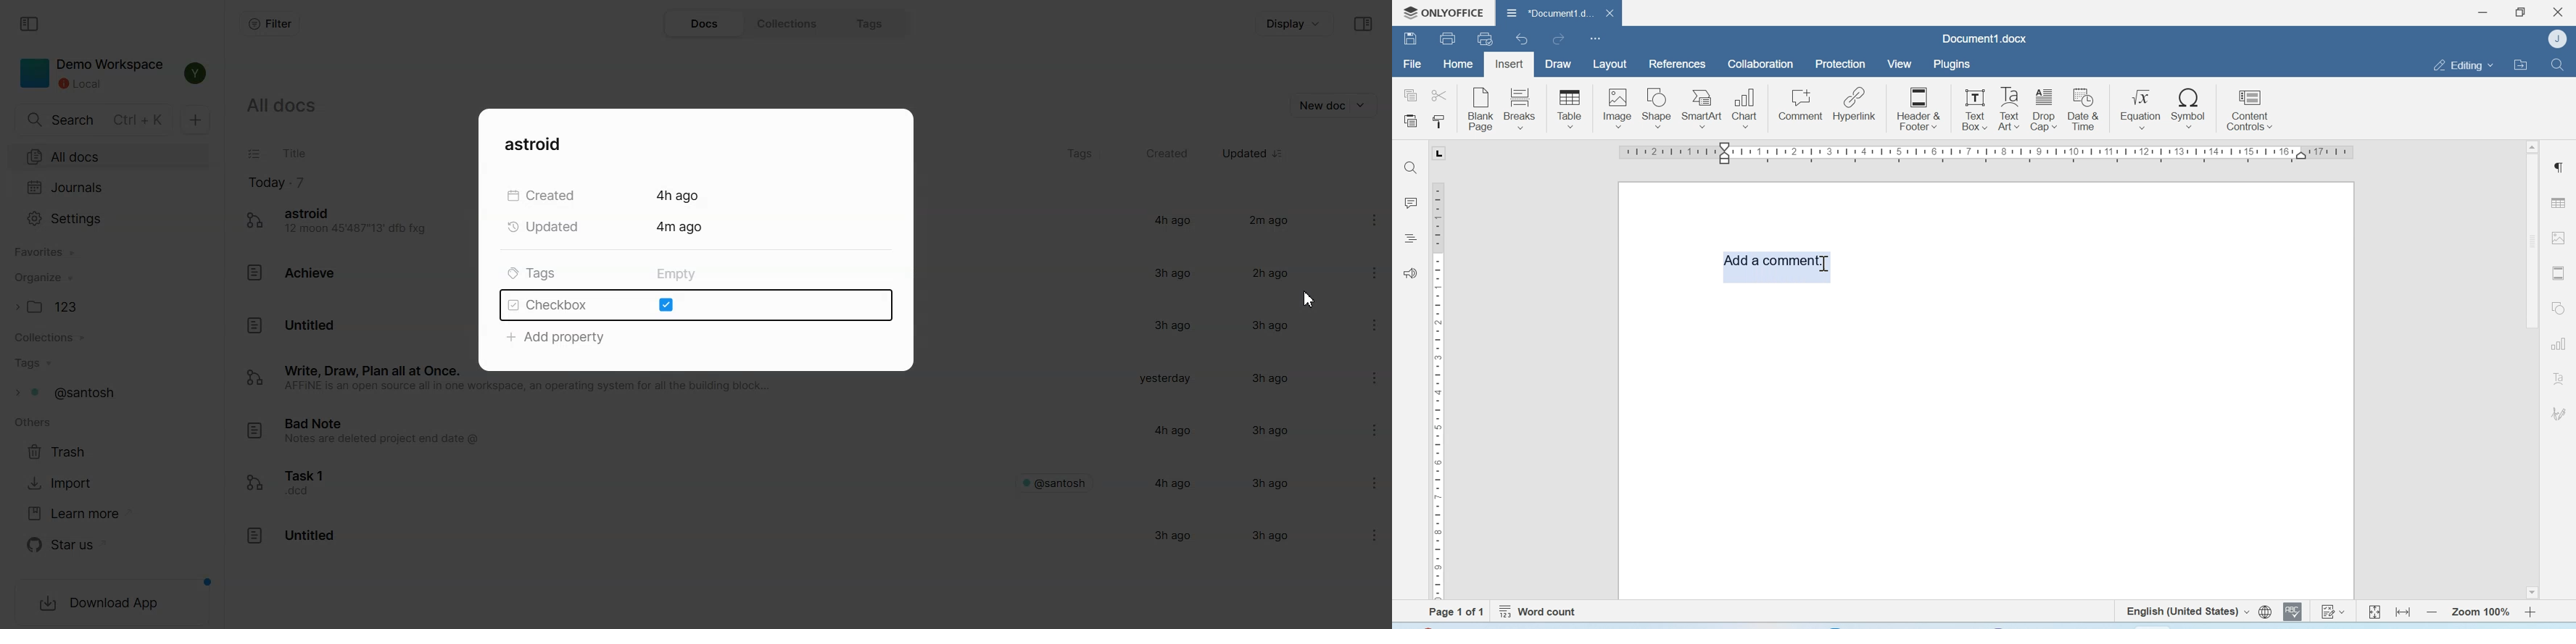 This screenshot has height=644, width=2576. What do you see at coordinates (1951, 64) in the screenshot?
I see `Plugins` at bounding box center [1951, 64].